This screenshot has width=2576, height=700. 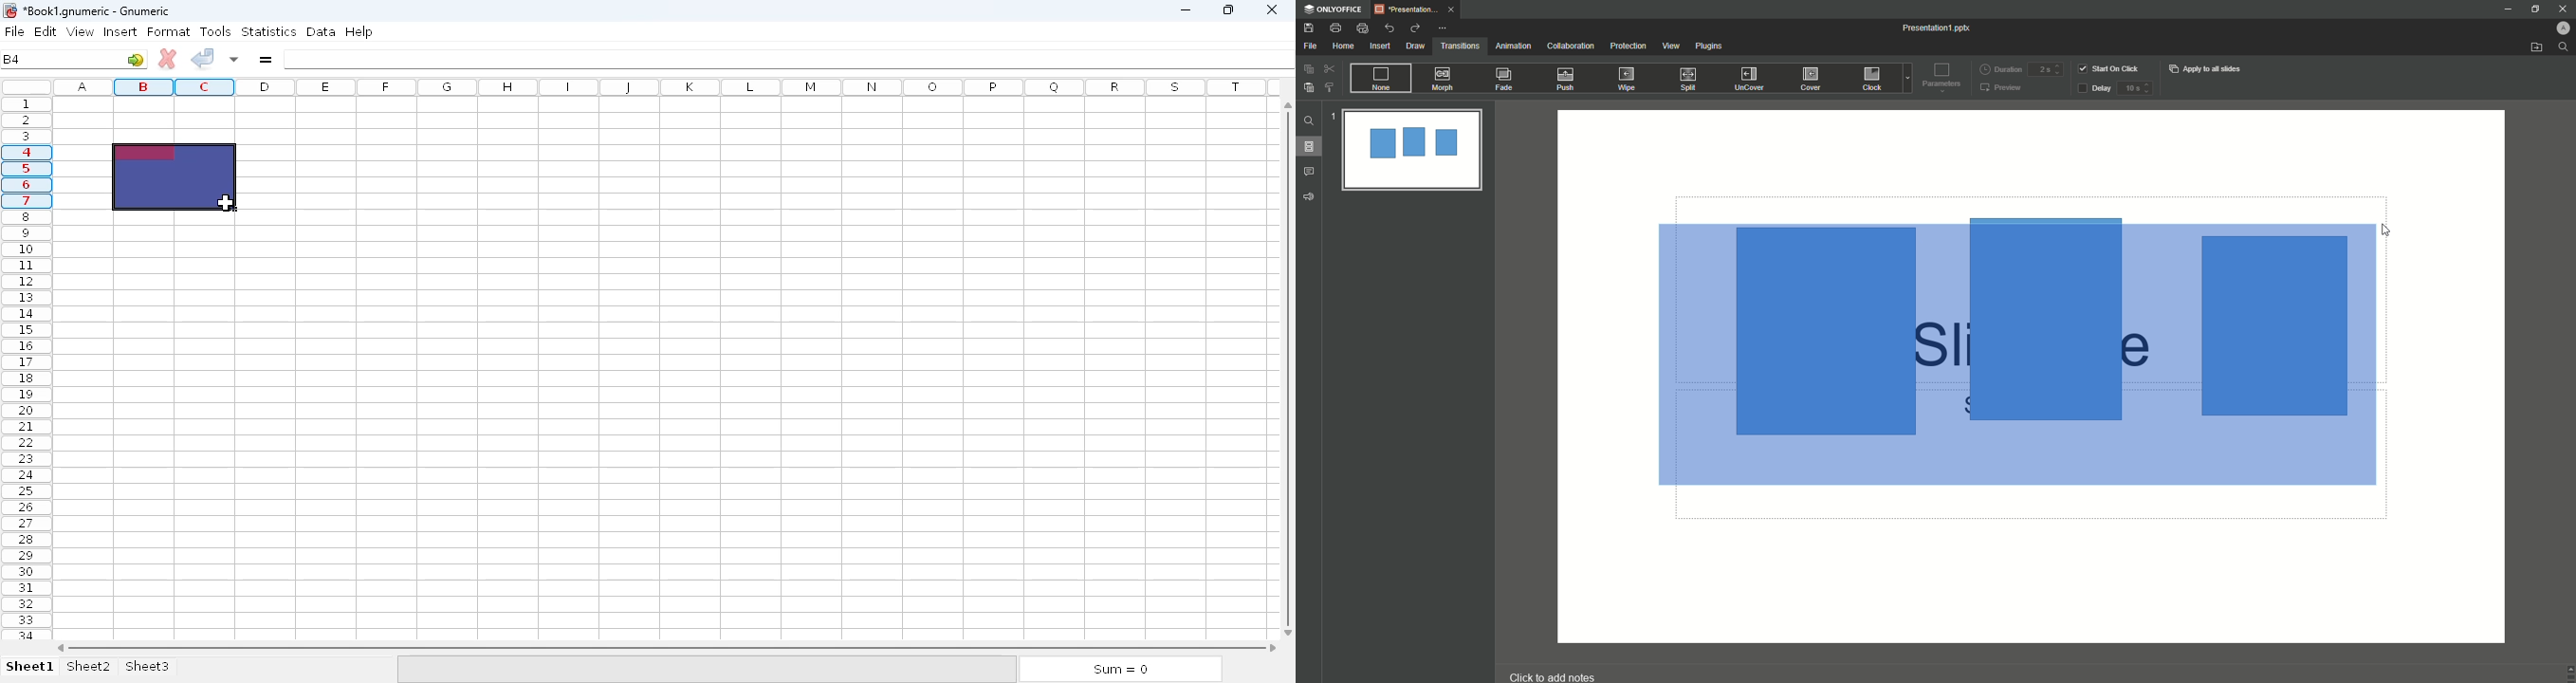 What do you see at coordinates (1670, 46) in the screenshot?
I see `View` at bounding box center [1670, 46].